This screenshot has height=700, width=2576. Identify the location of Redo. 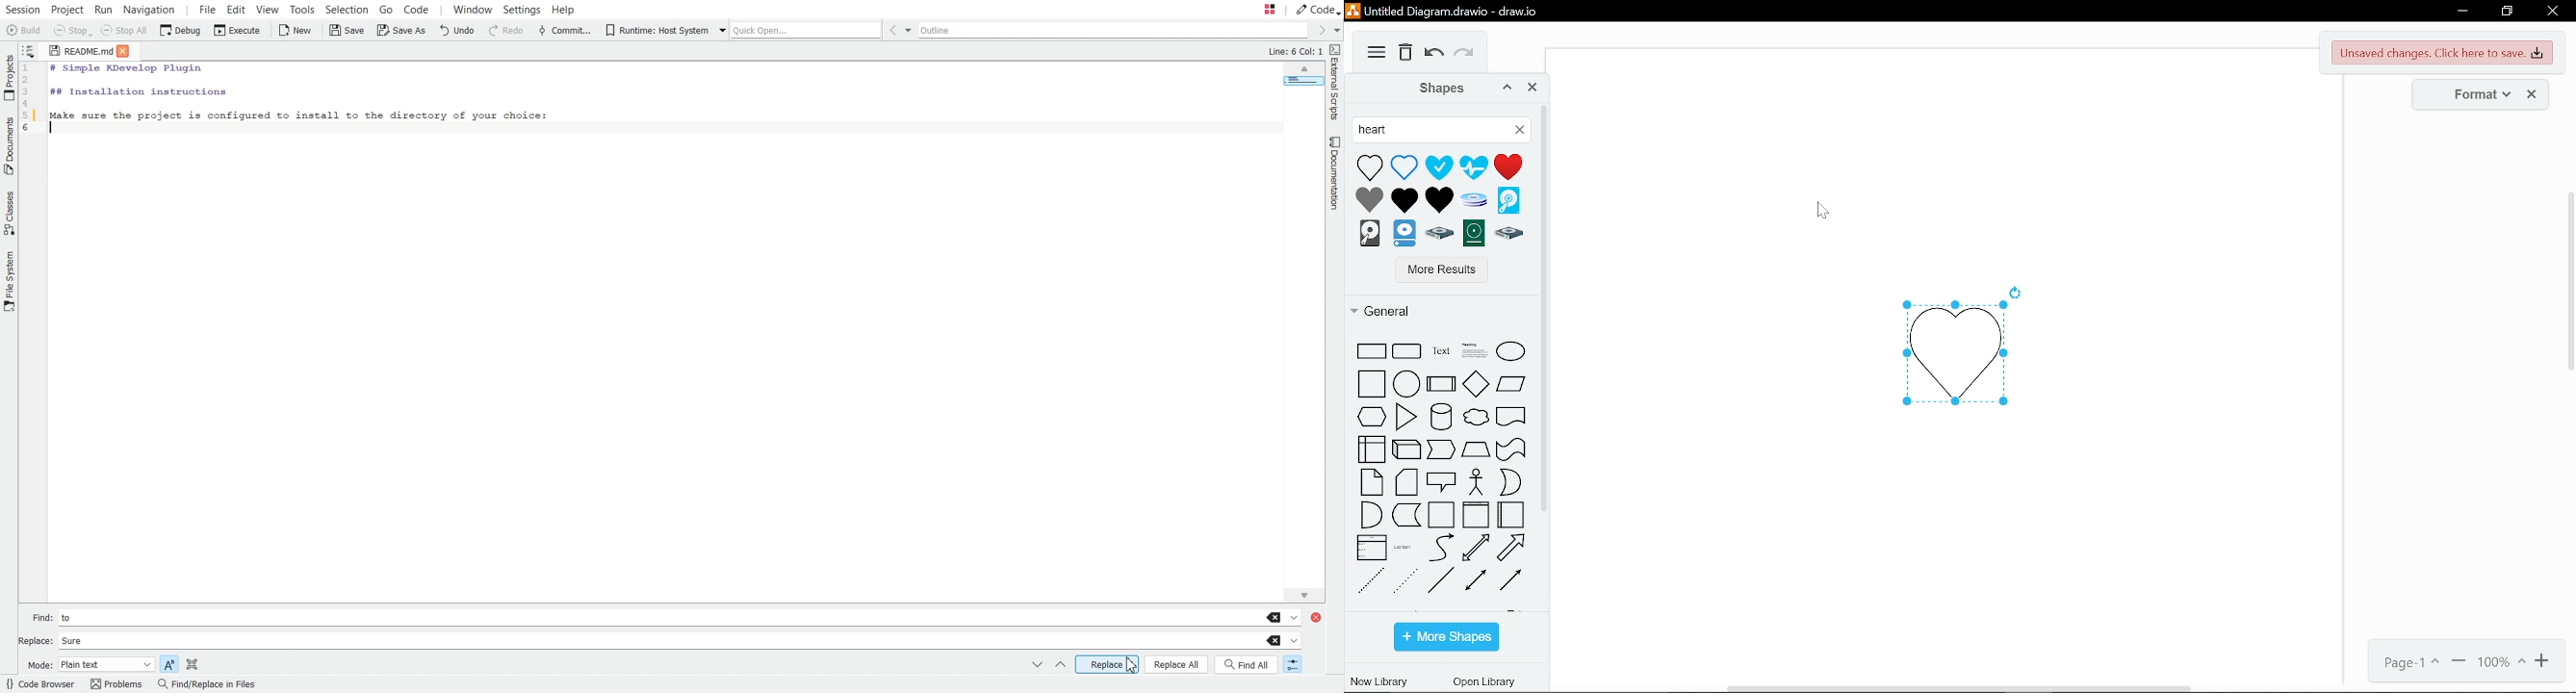
(506, 31).